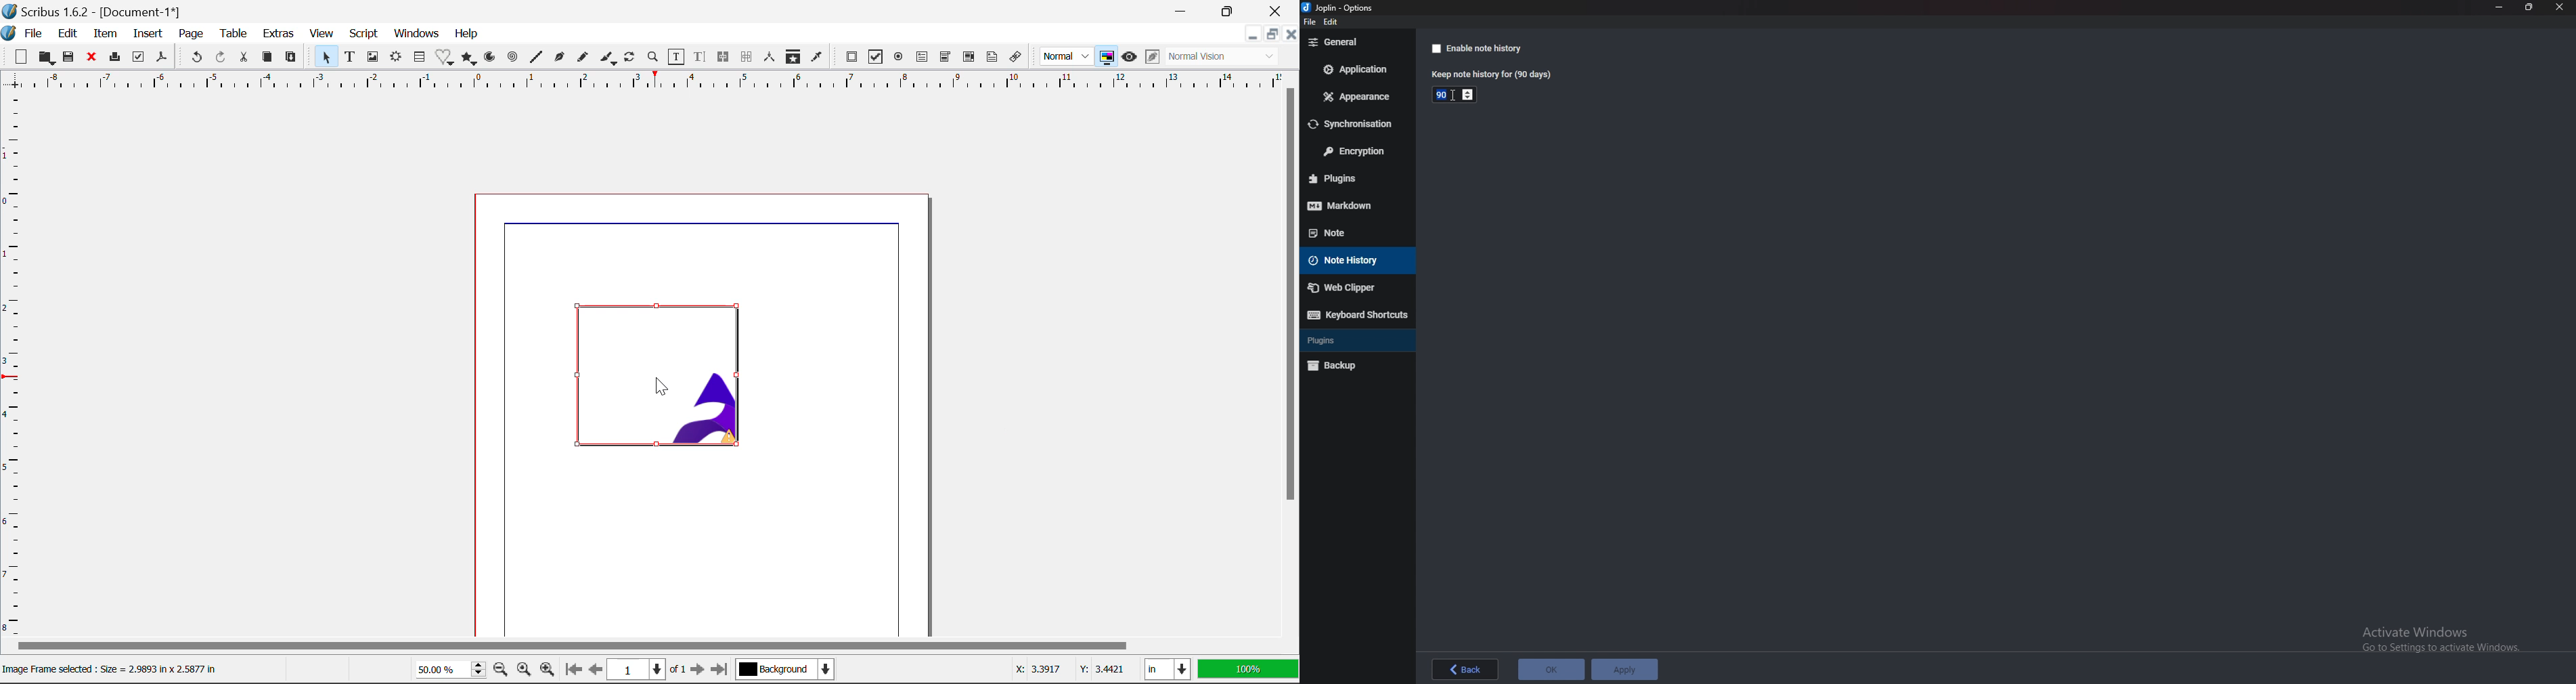 The height and width of the screenshot is (700, 2576). What do you see at coordinates (1151, 58) in the screenshot?
I see `Edit in Preview` at bounding box center [1151, 58].